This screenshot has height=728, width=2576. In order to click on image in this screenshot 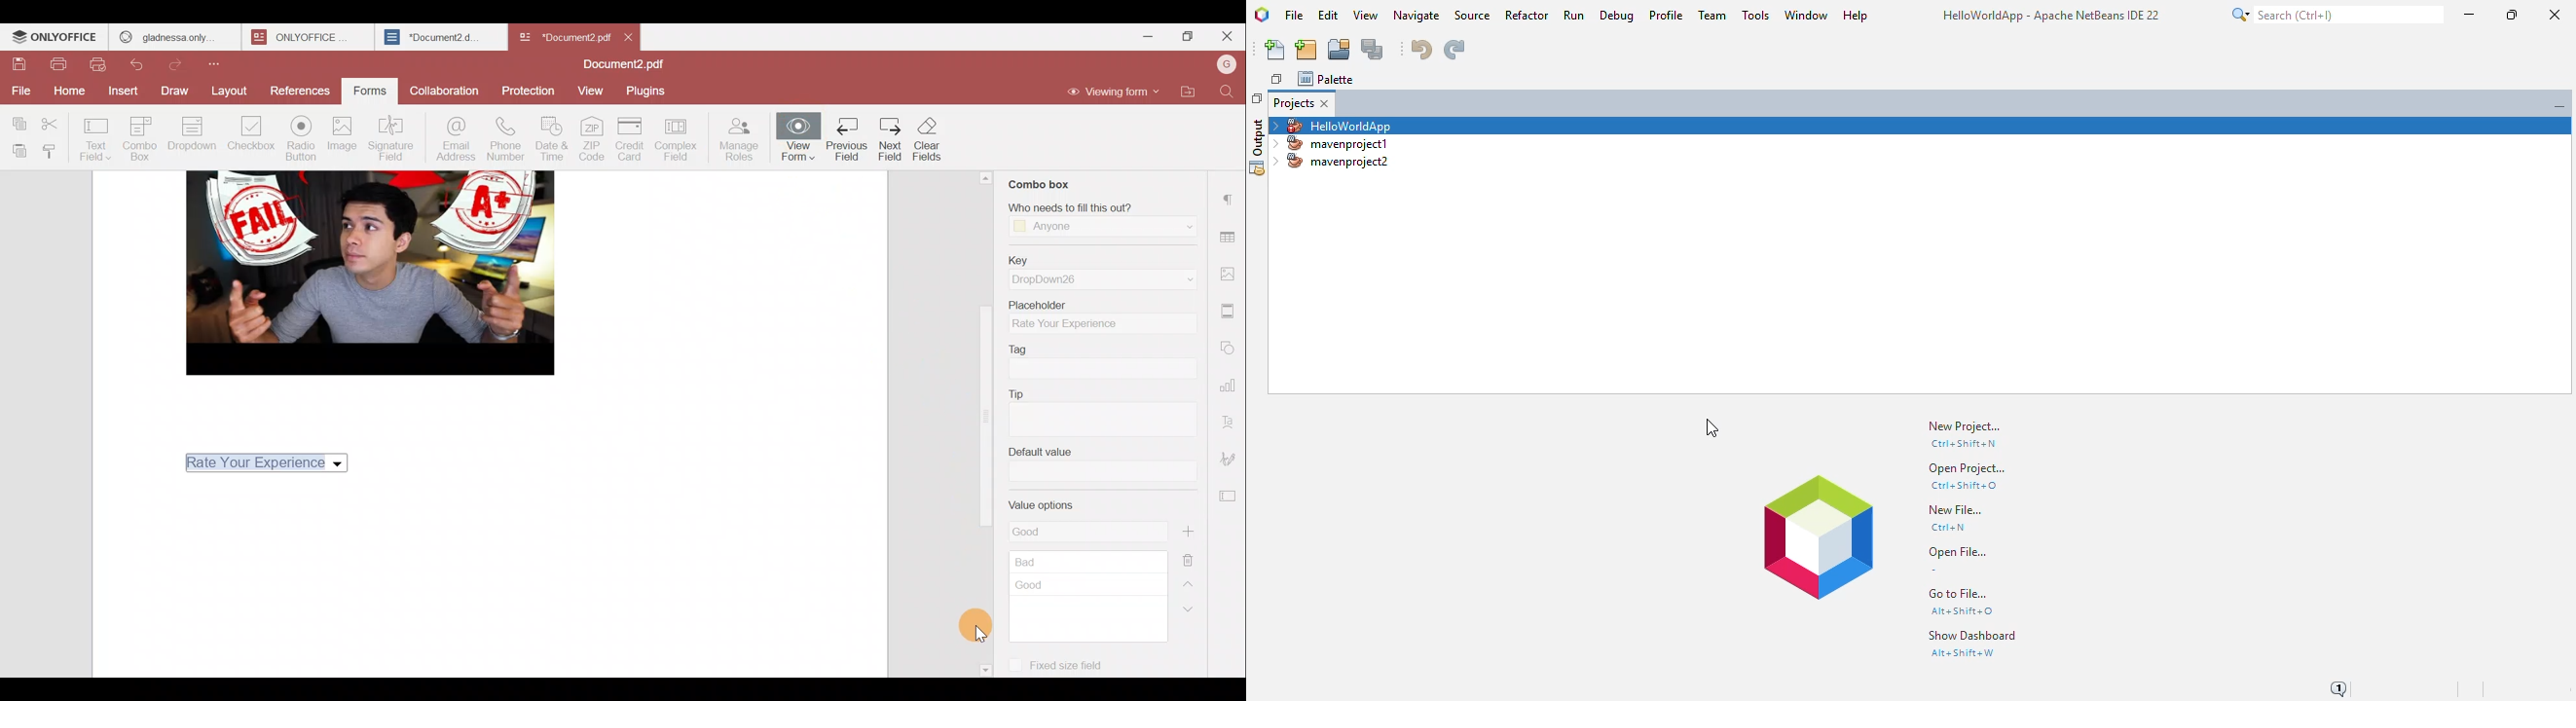, I will do `click(369, 273)`.